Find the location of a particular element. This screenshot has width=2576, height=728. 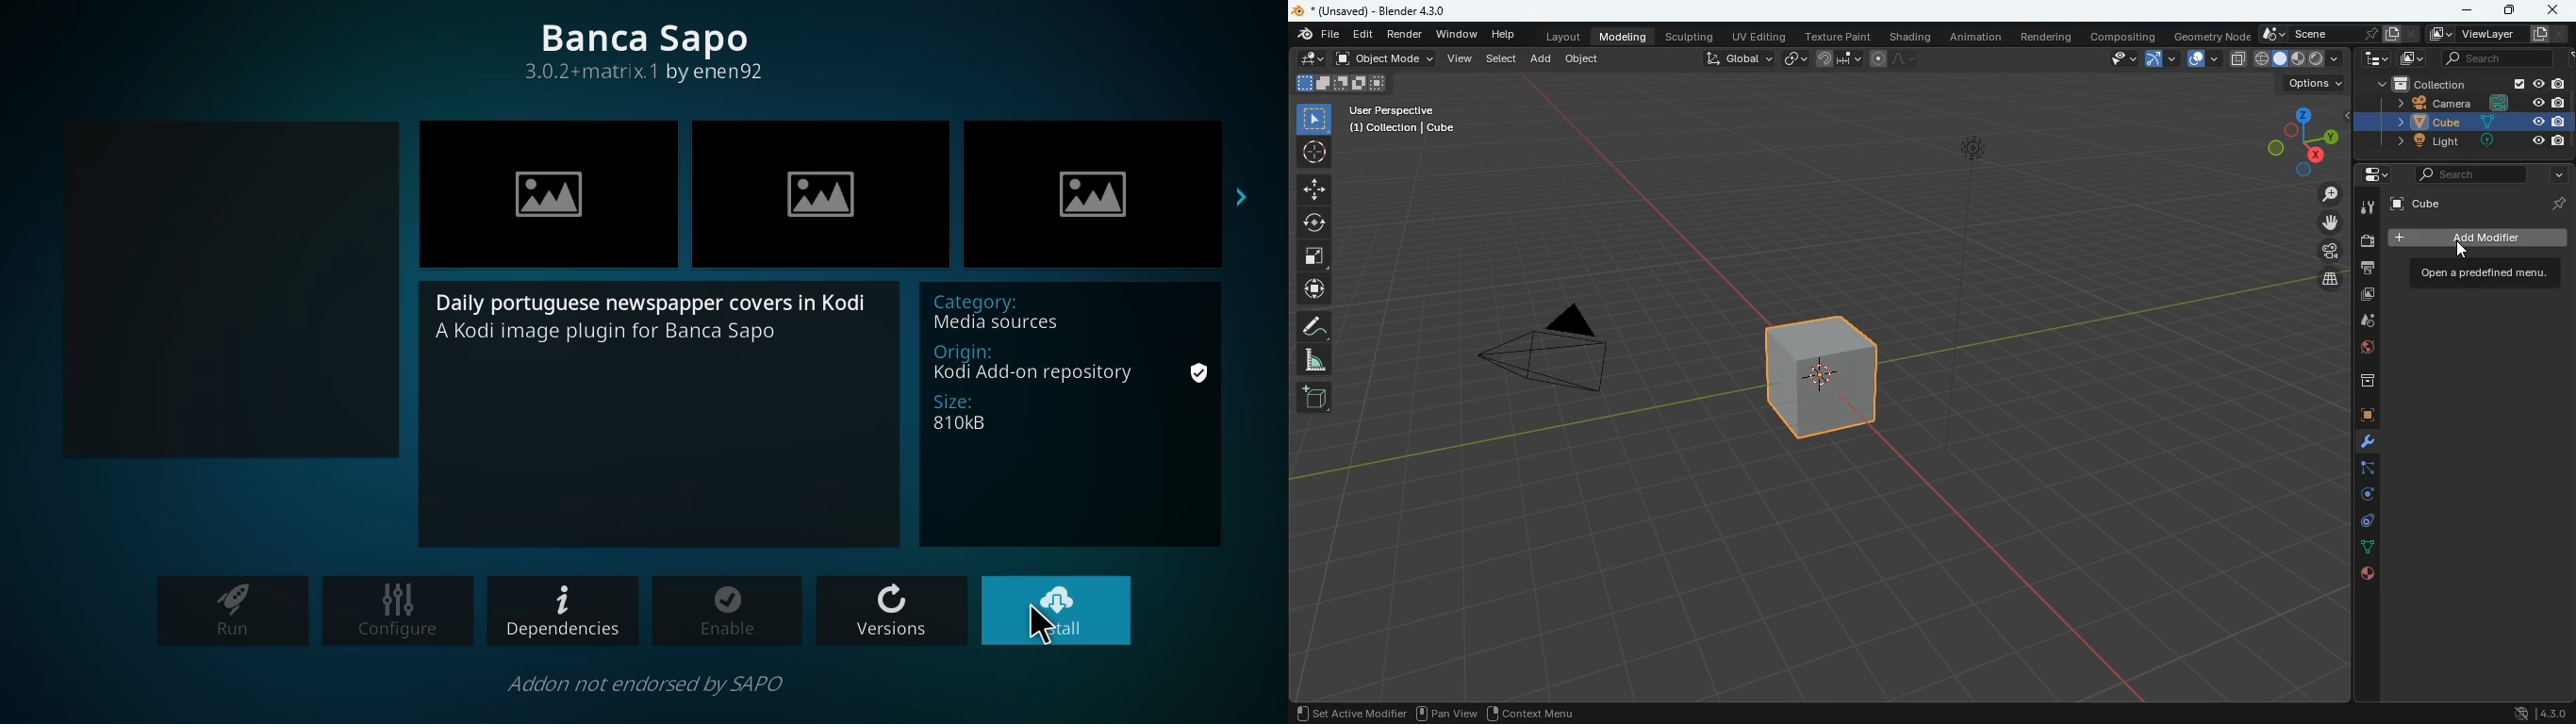

modeling is located at coordinates (1624, 36).